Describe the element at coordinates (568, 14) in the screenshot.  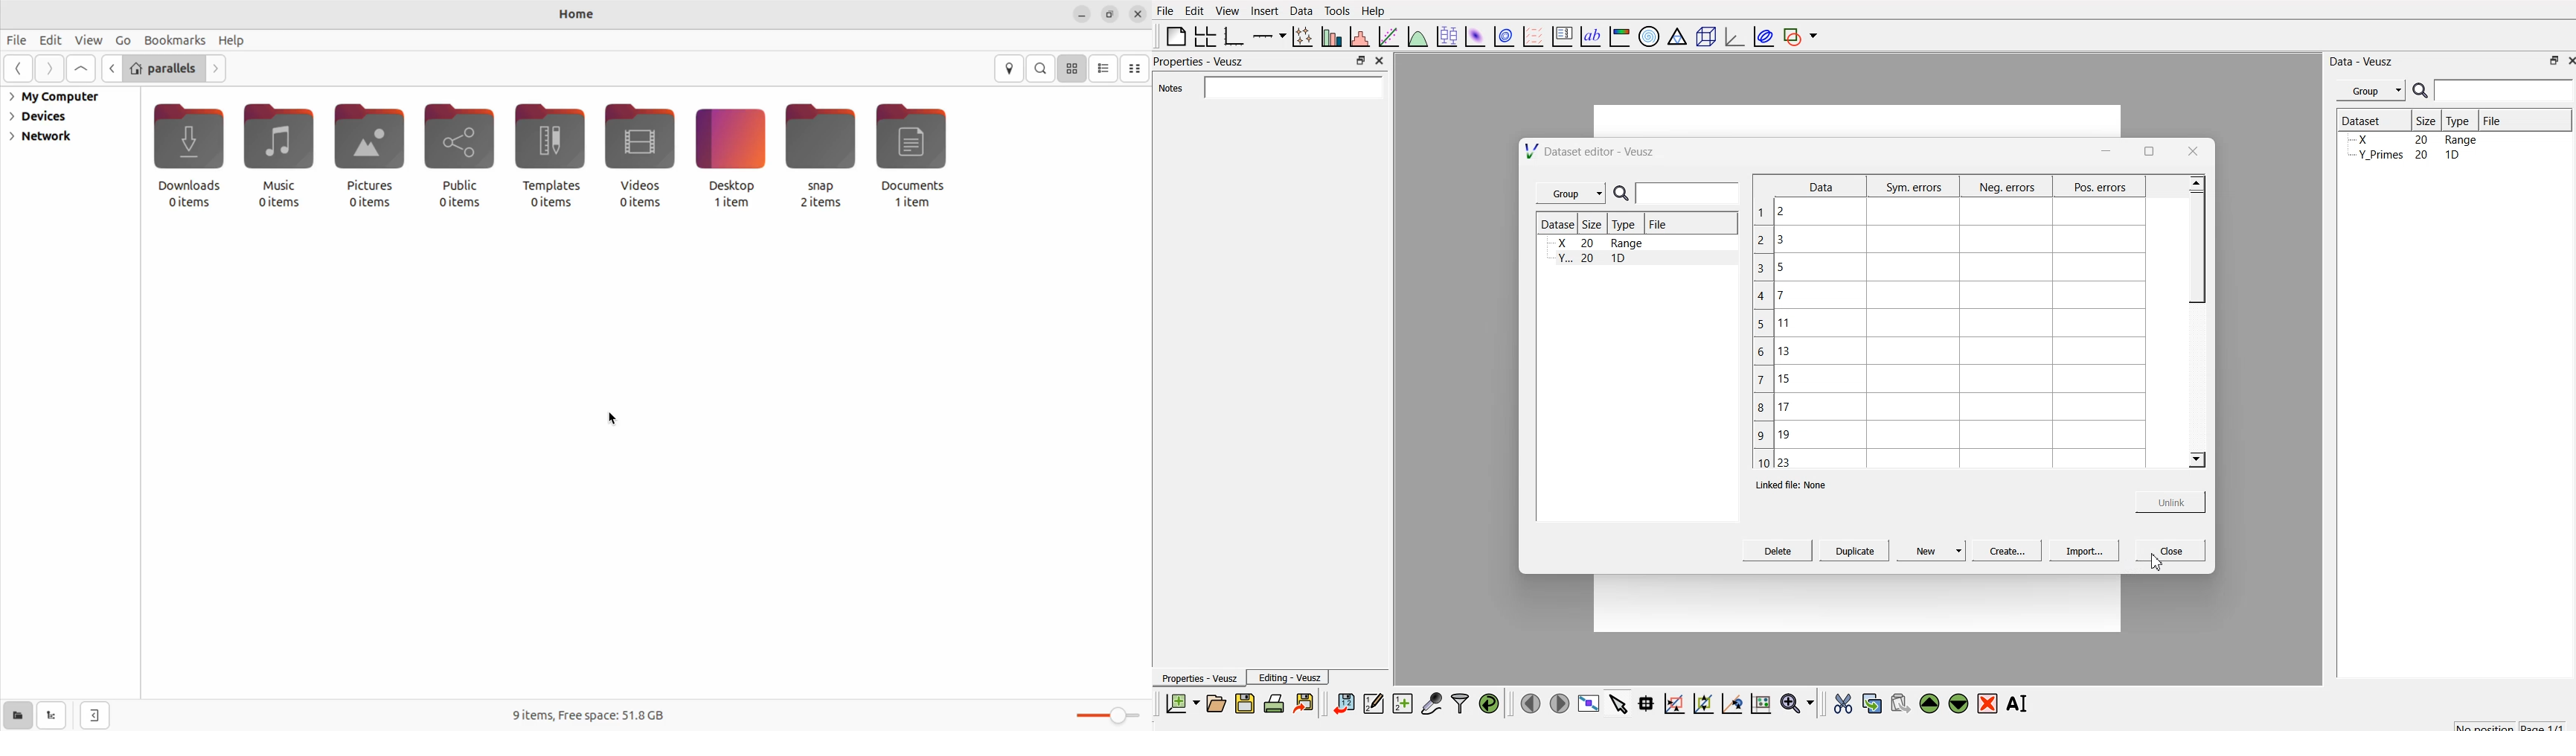
I see `home` at that location.